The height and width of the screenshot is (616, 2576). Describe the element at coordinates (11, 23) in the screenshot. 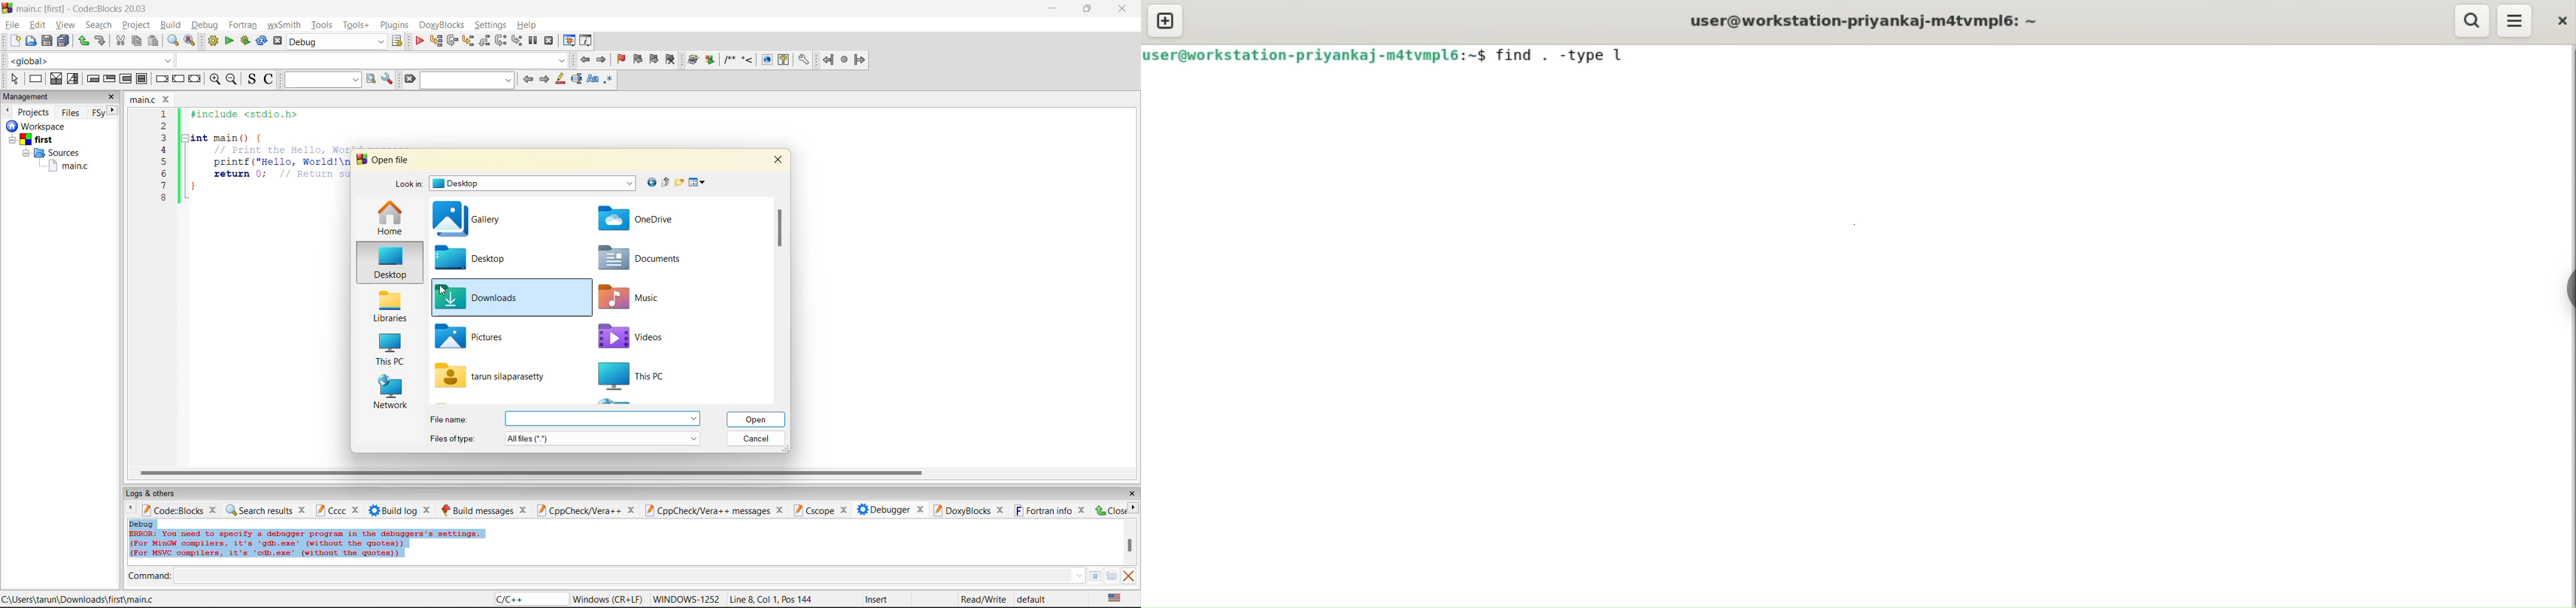

I see `file` at that location.